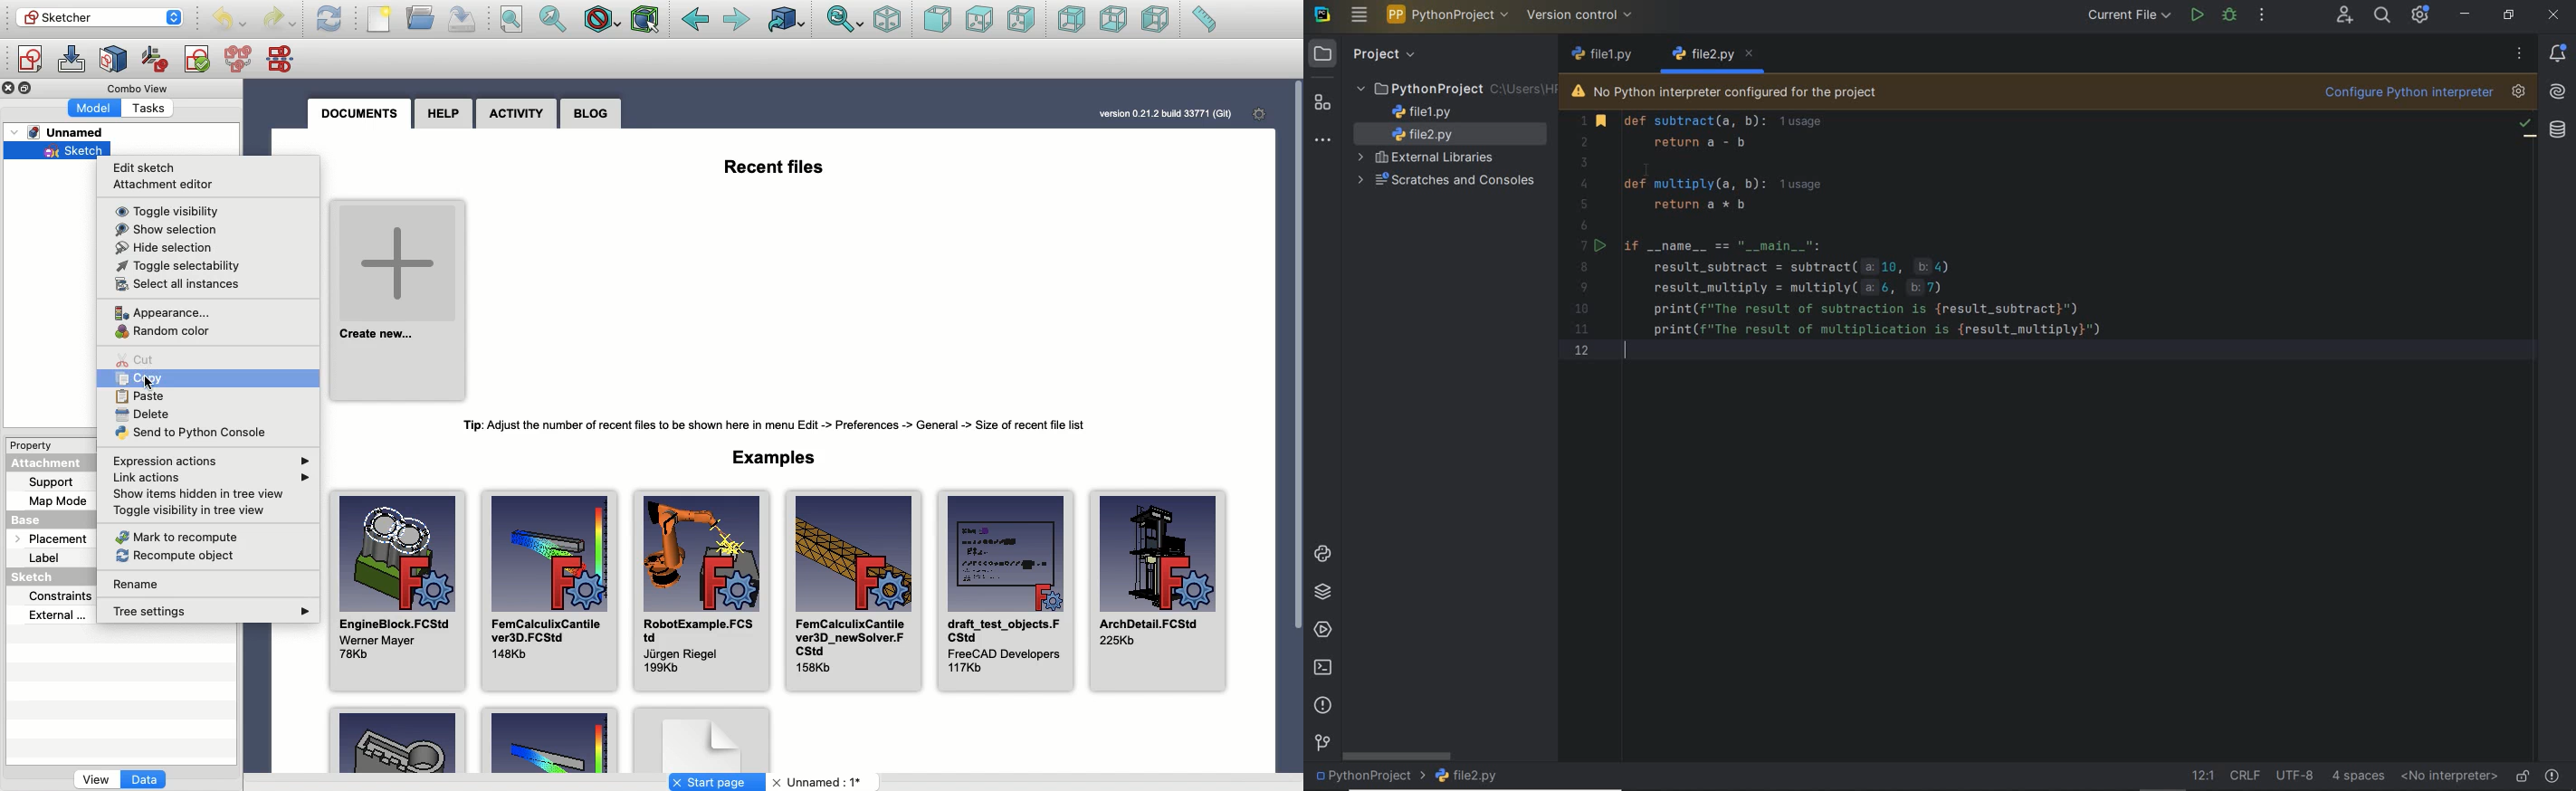 This screenshot has height=812, width=2576. What do you see at coordinates (2557, 133) in the screenshot?
I see `Database` at bounding box center [2557, 133].